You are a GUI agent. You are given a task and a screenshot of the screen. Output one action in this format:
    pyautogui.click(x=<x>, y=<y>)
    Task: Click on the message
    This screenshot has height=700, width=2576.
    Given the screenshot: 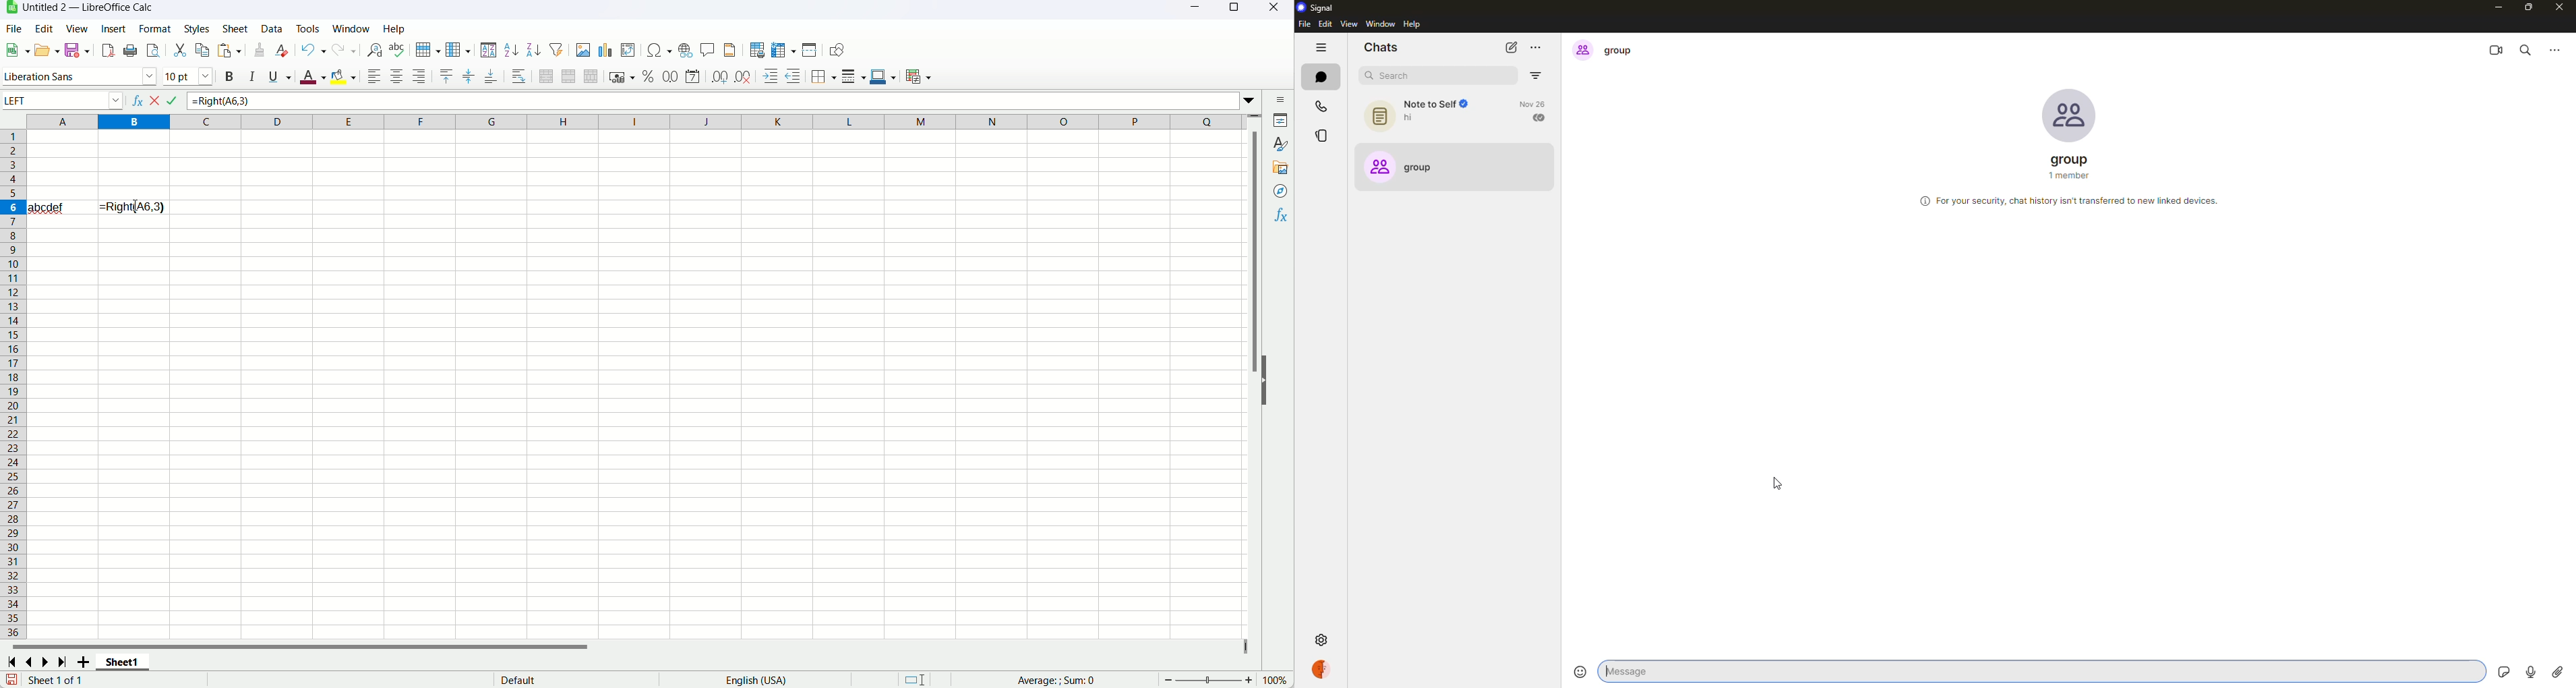 What is the action you would take?
    pyautogui.click(x=1704, y=671)
    